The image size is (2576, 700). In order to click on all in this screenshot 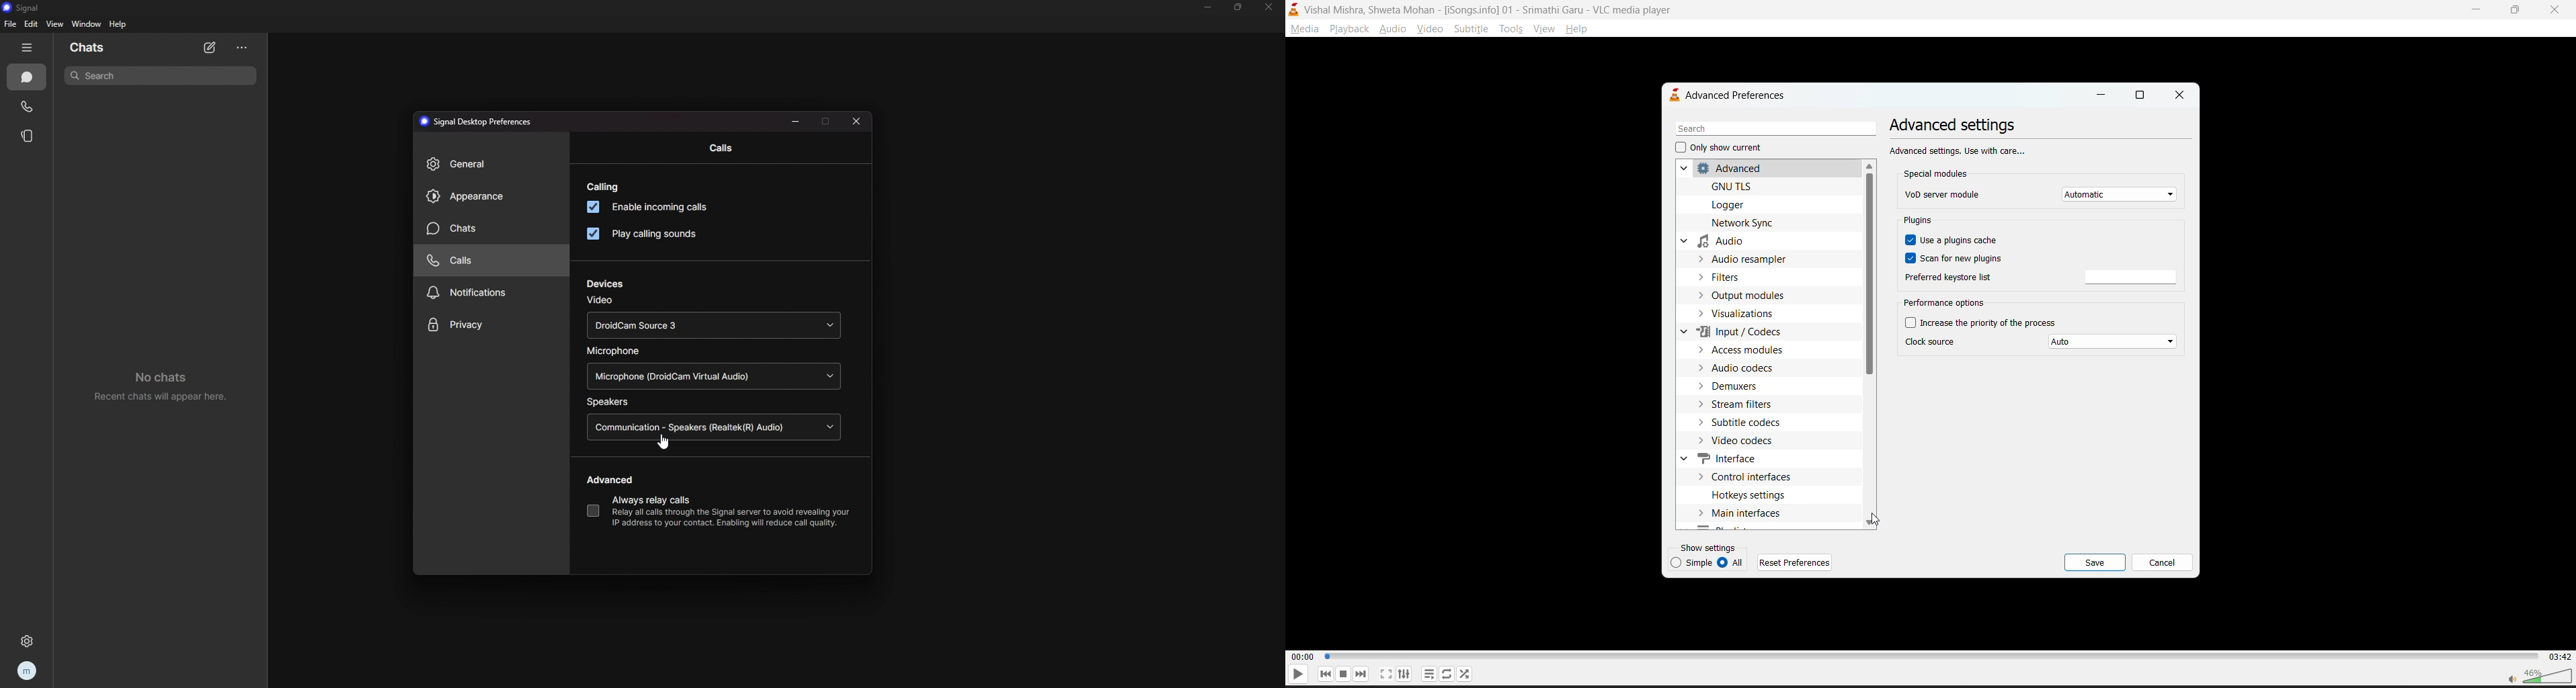, I will do `click(1732, 563)`.